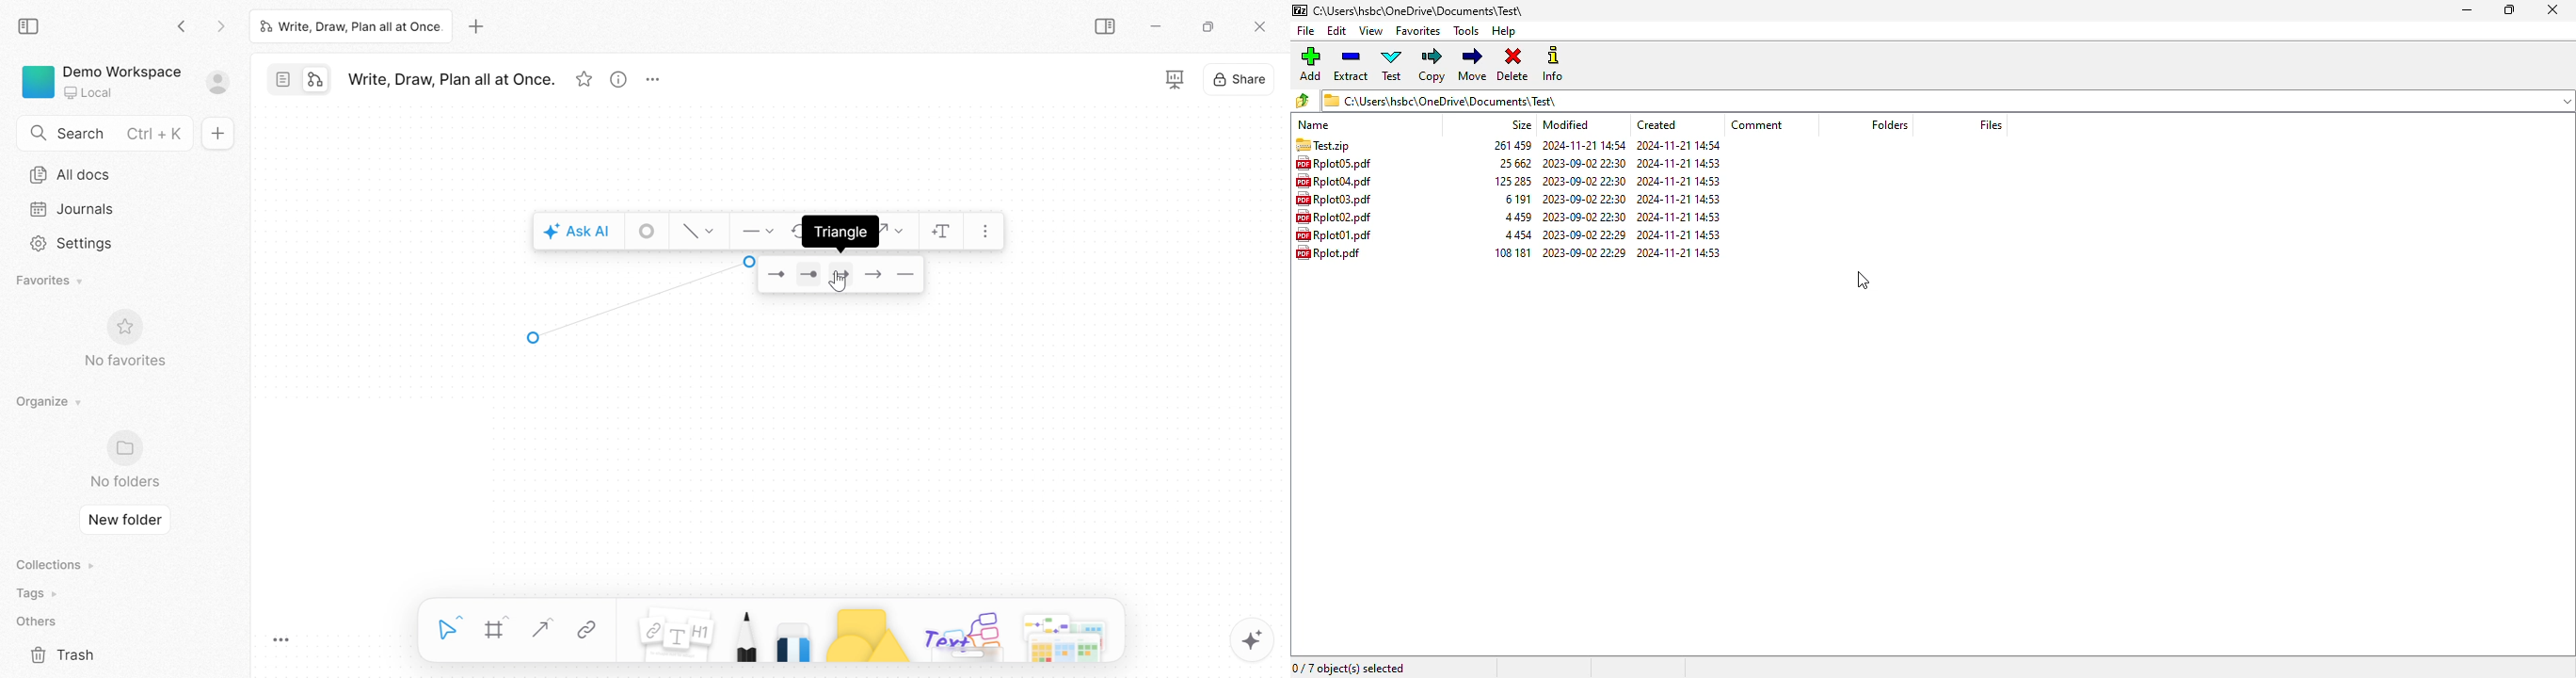  I want to click on rplot, so click(1329, 252).